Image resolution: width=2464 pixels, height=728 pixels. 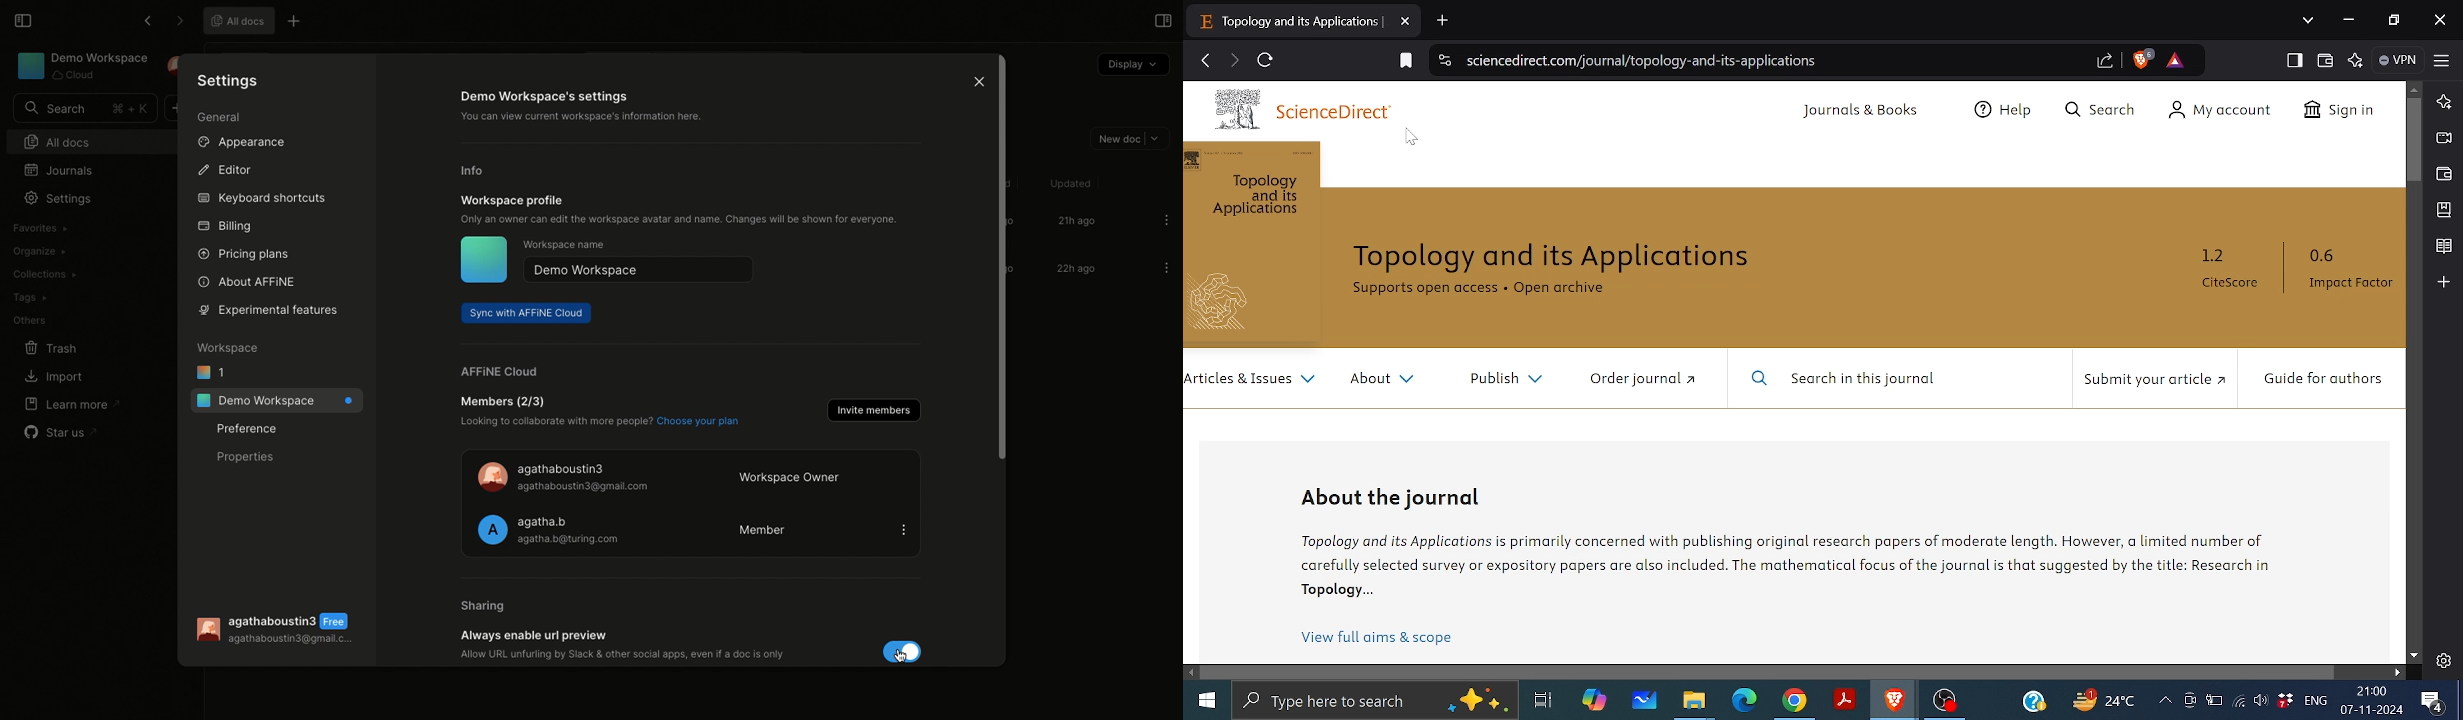 I want to click on , so click(x=2215, y=702).